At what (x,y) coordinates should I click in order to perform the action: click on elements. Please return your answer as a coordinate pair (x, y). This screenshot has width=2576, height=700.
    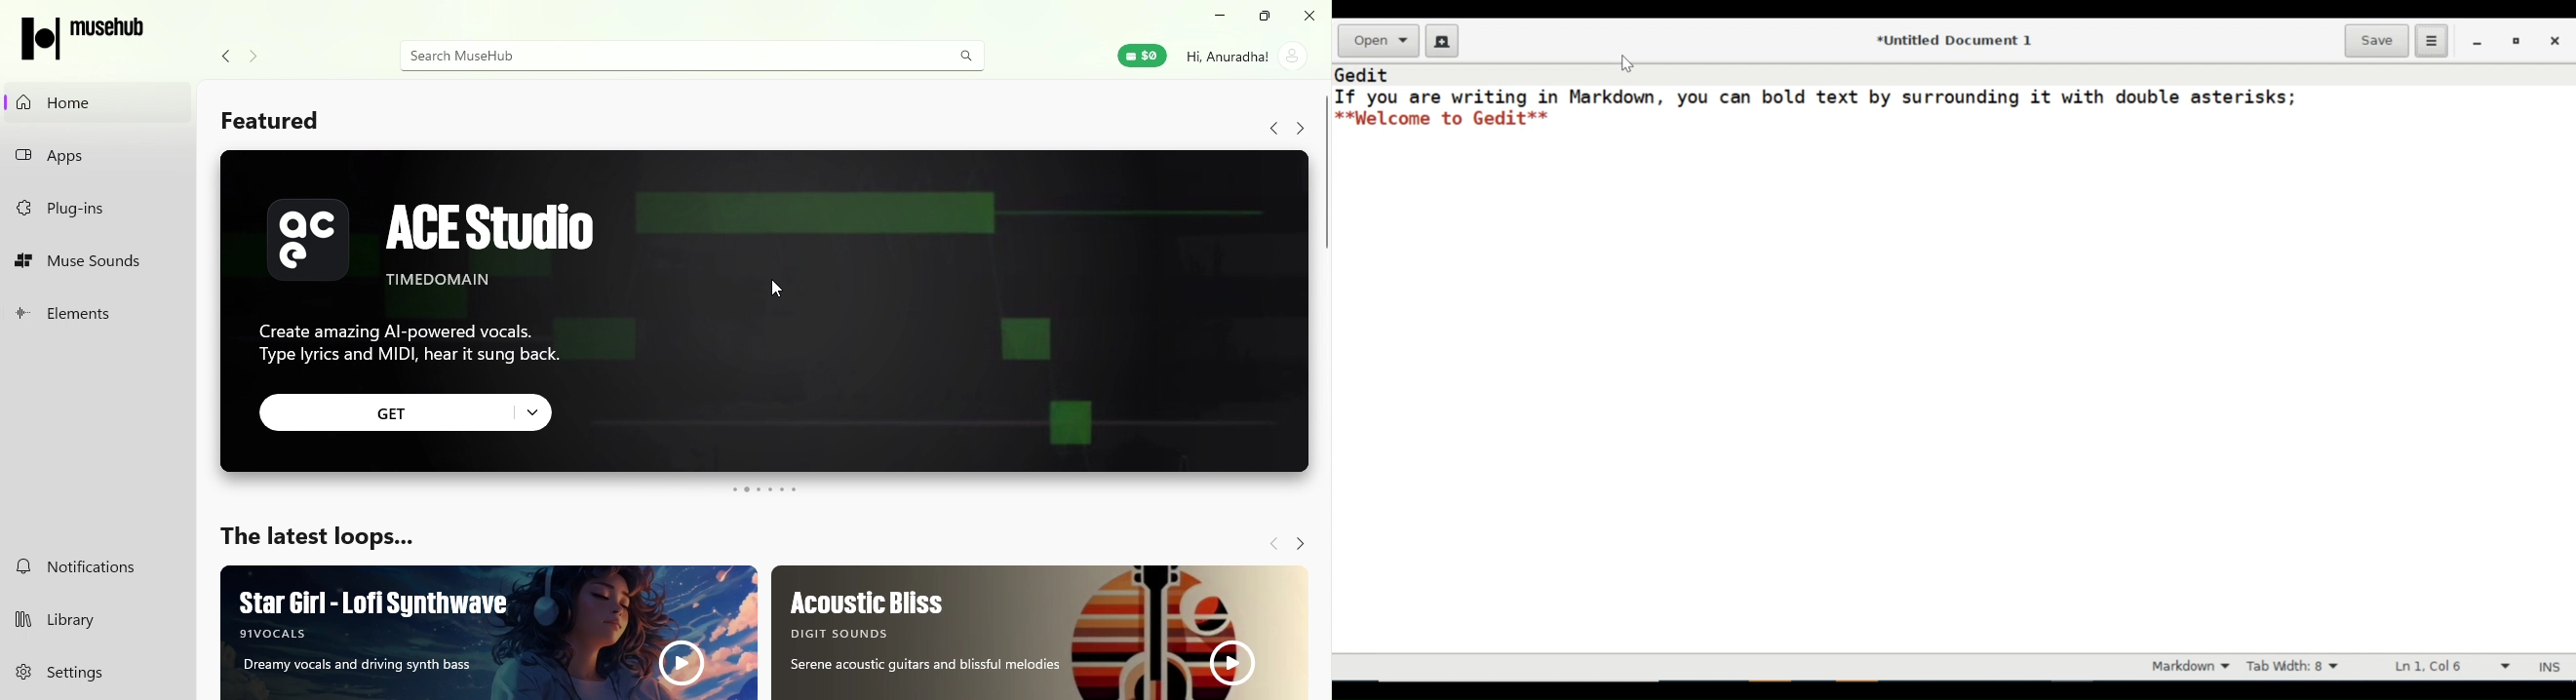
    Looking at the image, I should click on (101, 313).